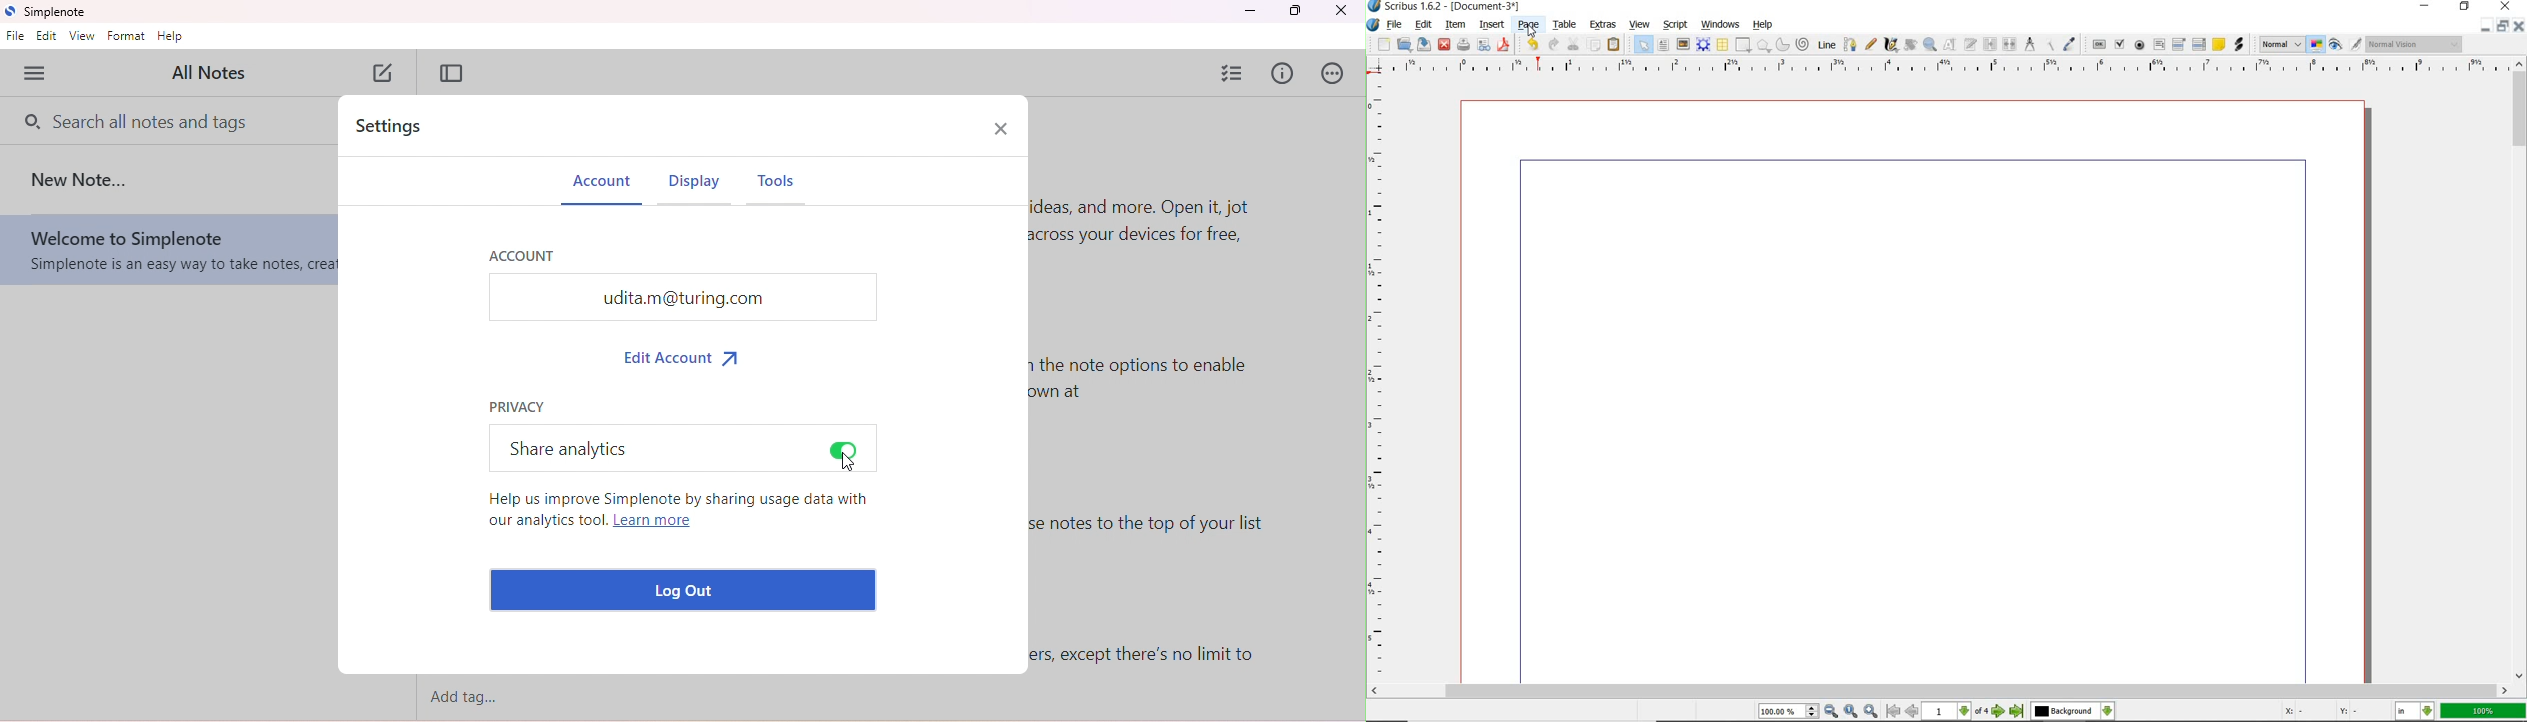 The height and width of the screenshot is (728, 2548). I want to click on visual appearance of the display: Normal Vision, so click(2416, 44).